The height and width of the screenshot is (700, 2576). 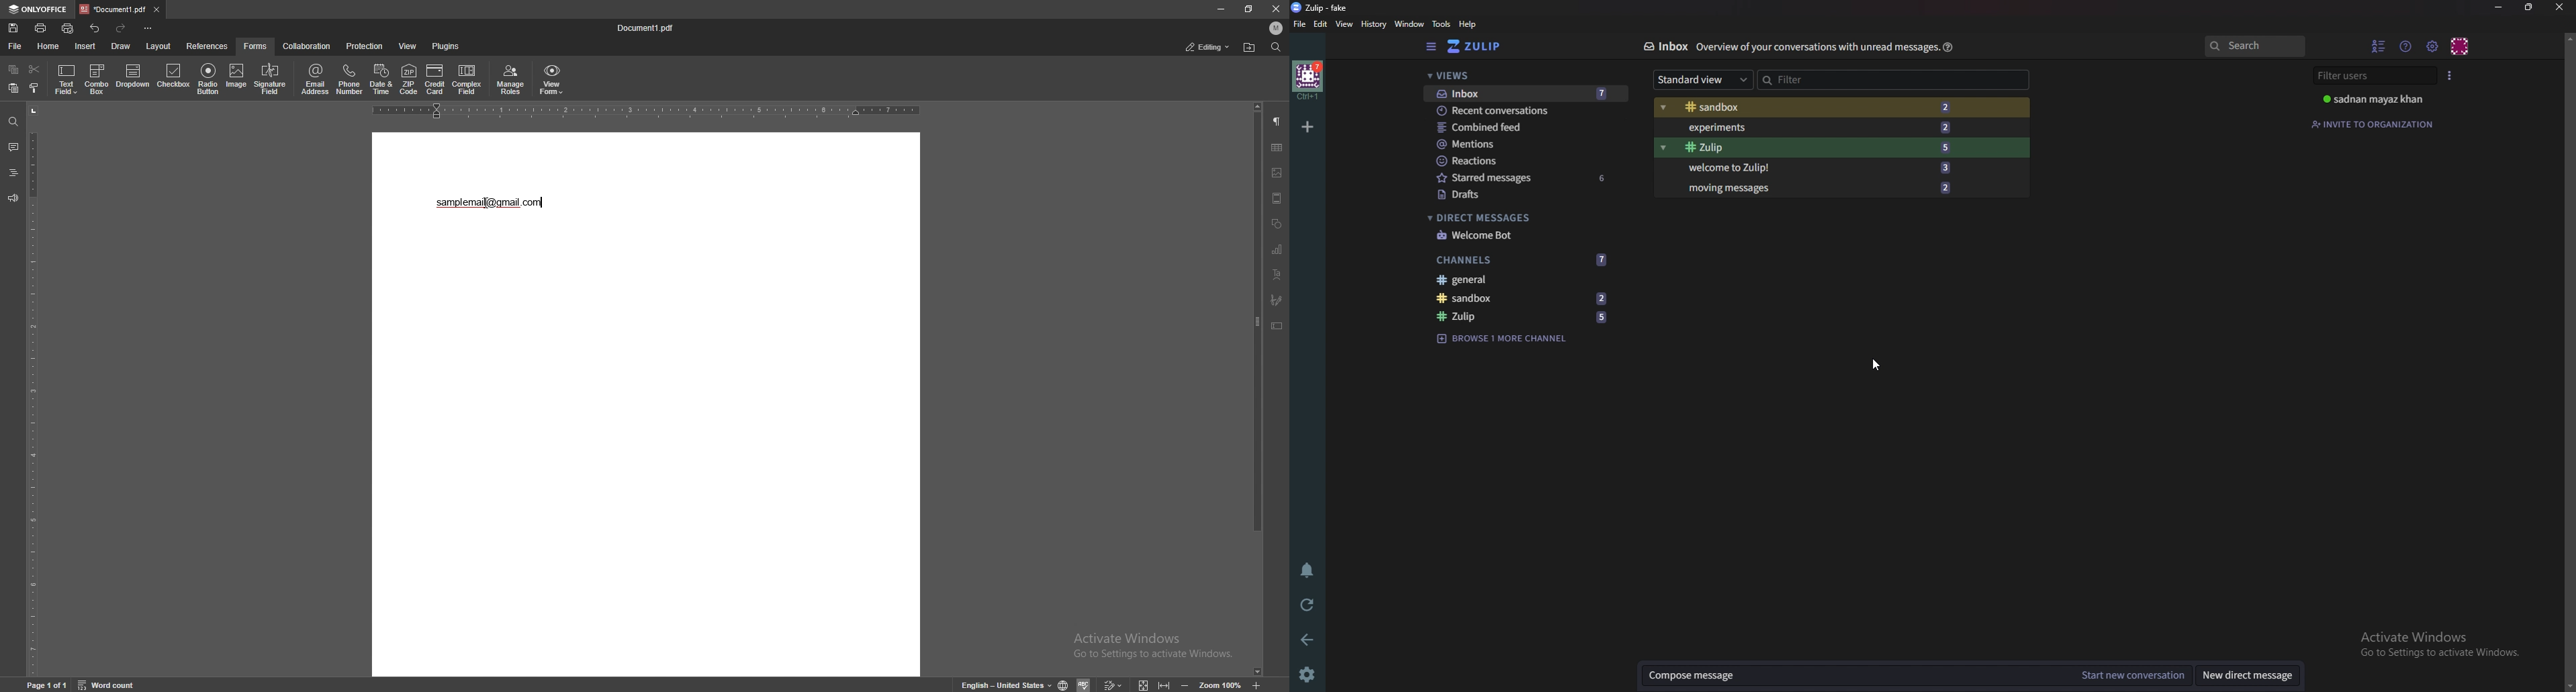 I want to click on zoom out, so click(x=1187, y=684).